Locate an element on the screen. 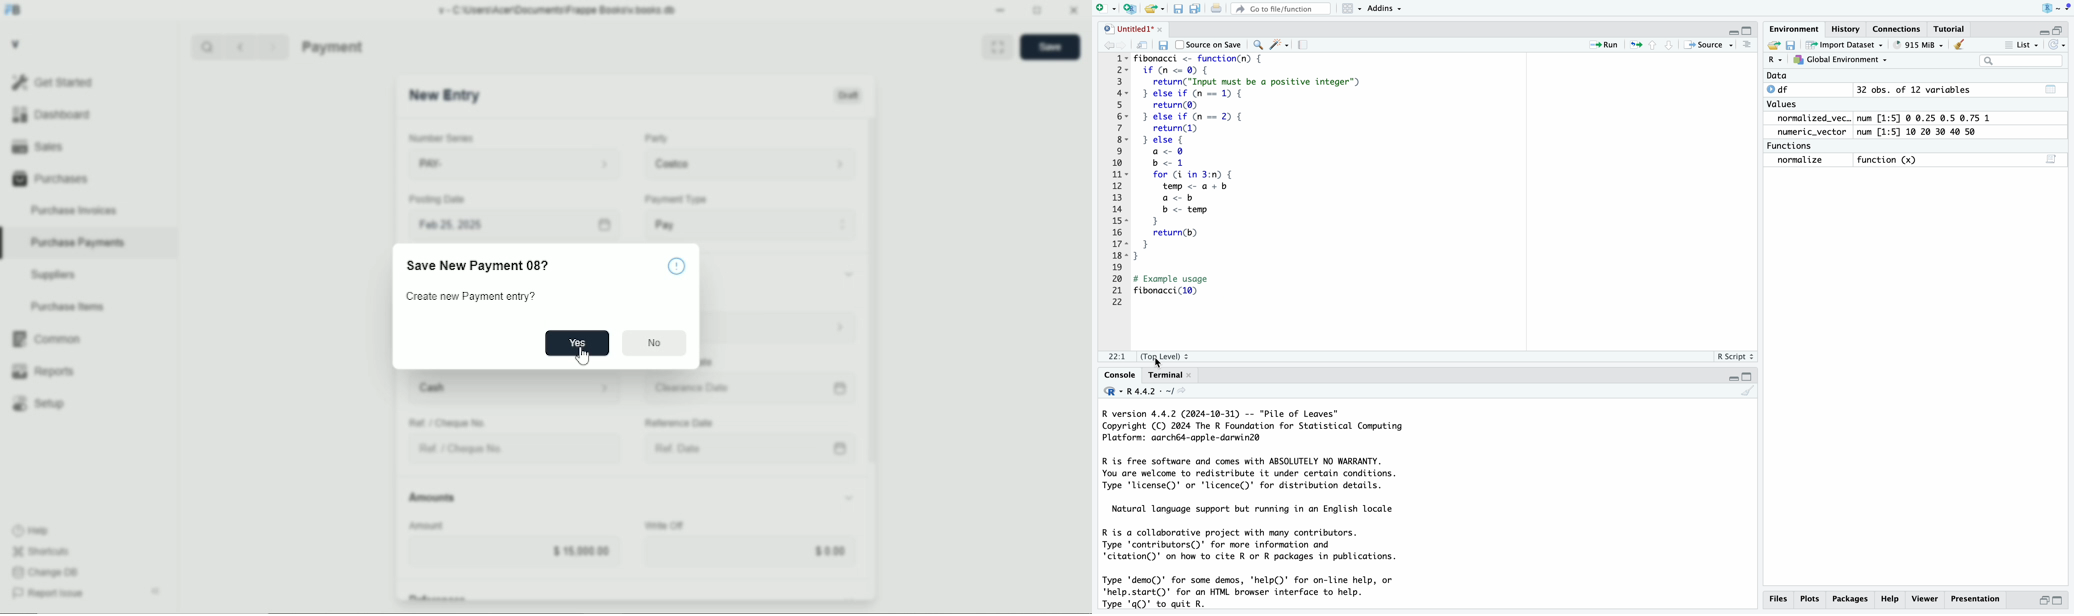 Image resolution: width=2100 pixels, height=616 pixels. refresh the list of objects is located at coordinates (2060, 45).